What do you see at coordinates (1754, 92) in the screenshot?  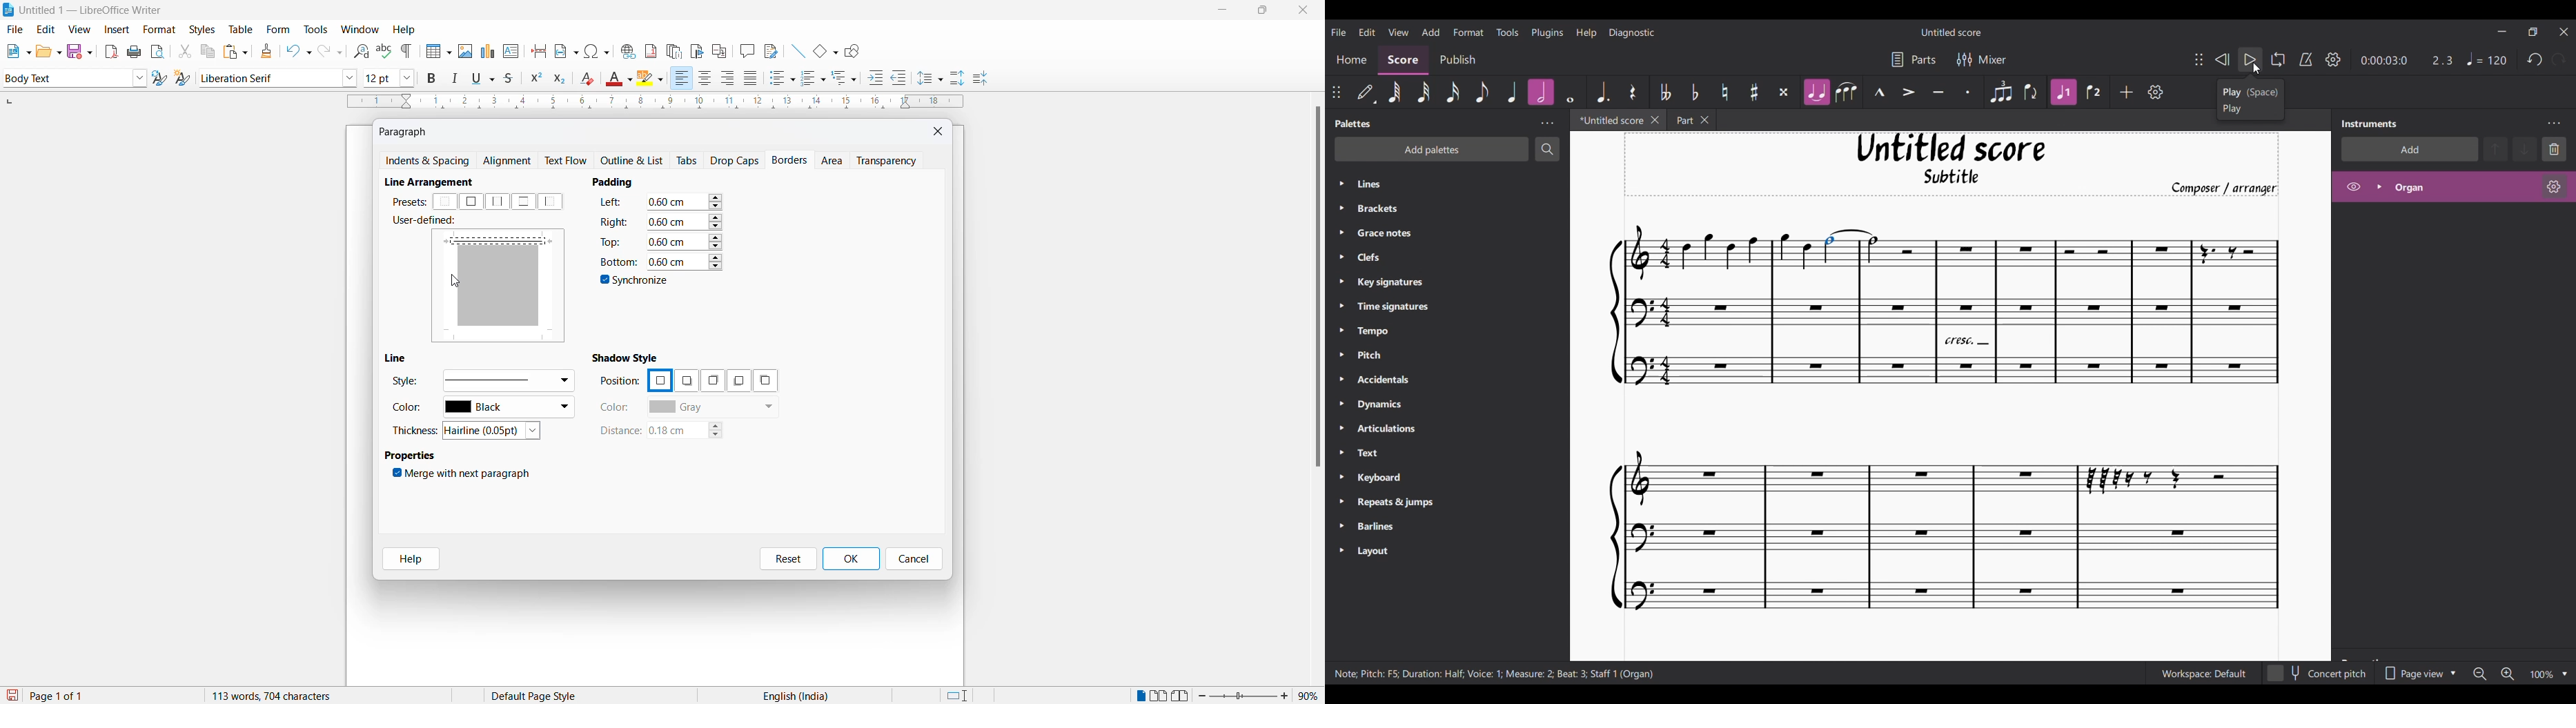 I see `Toggle sharp` at bounding box center [1754, 92].